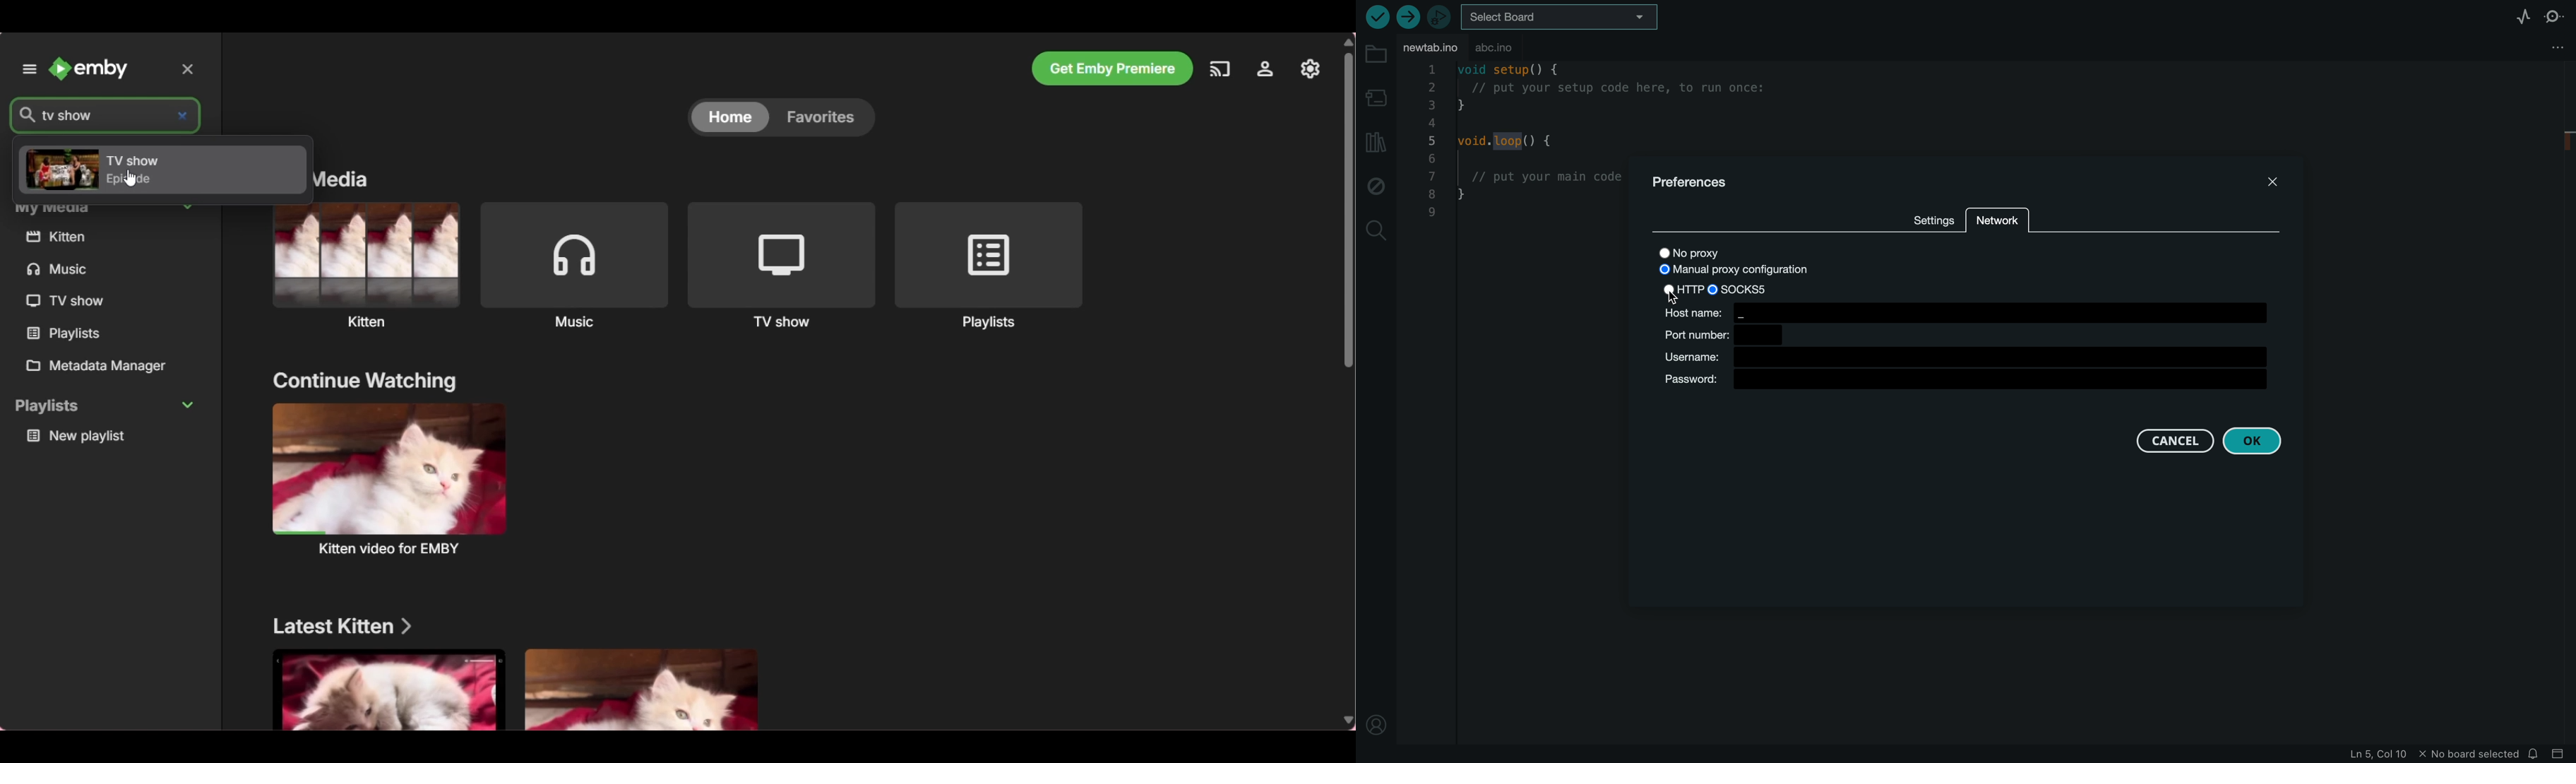  I want to click on Get Emby premiere, so click(1112, 69).